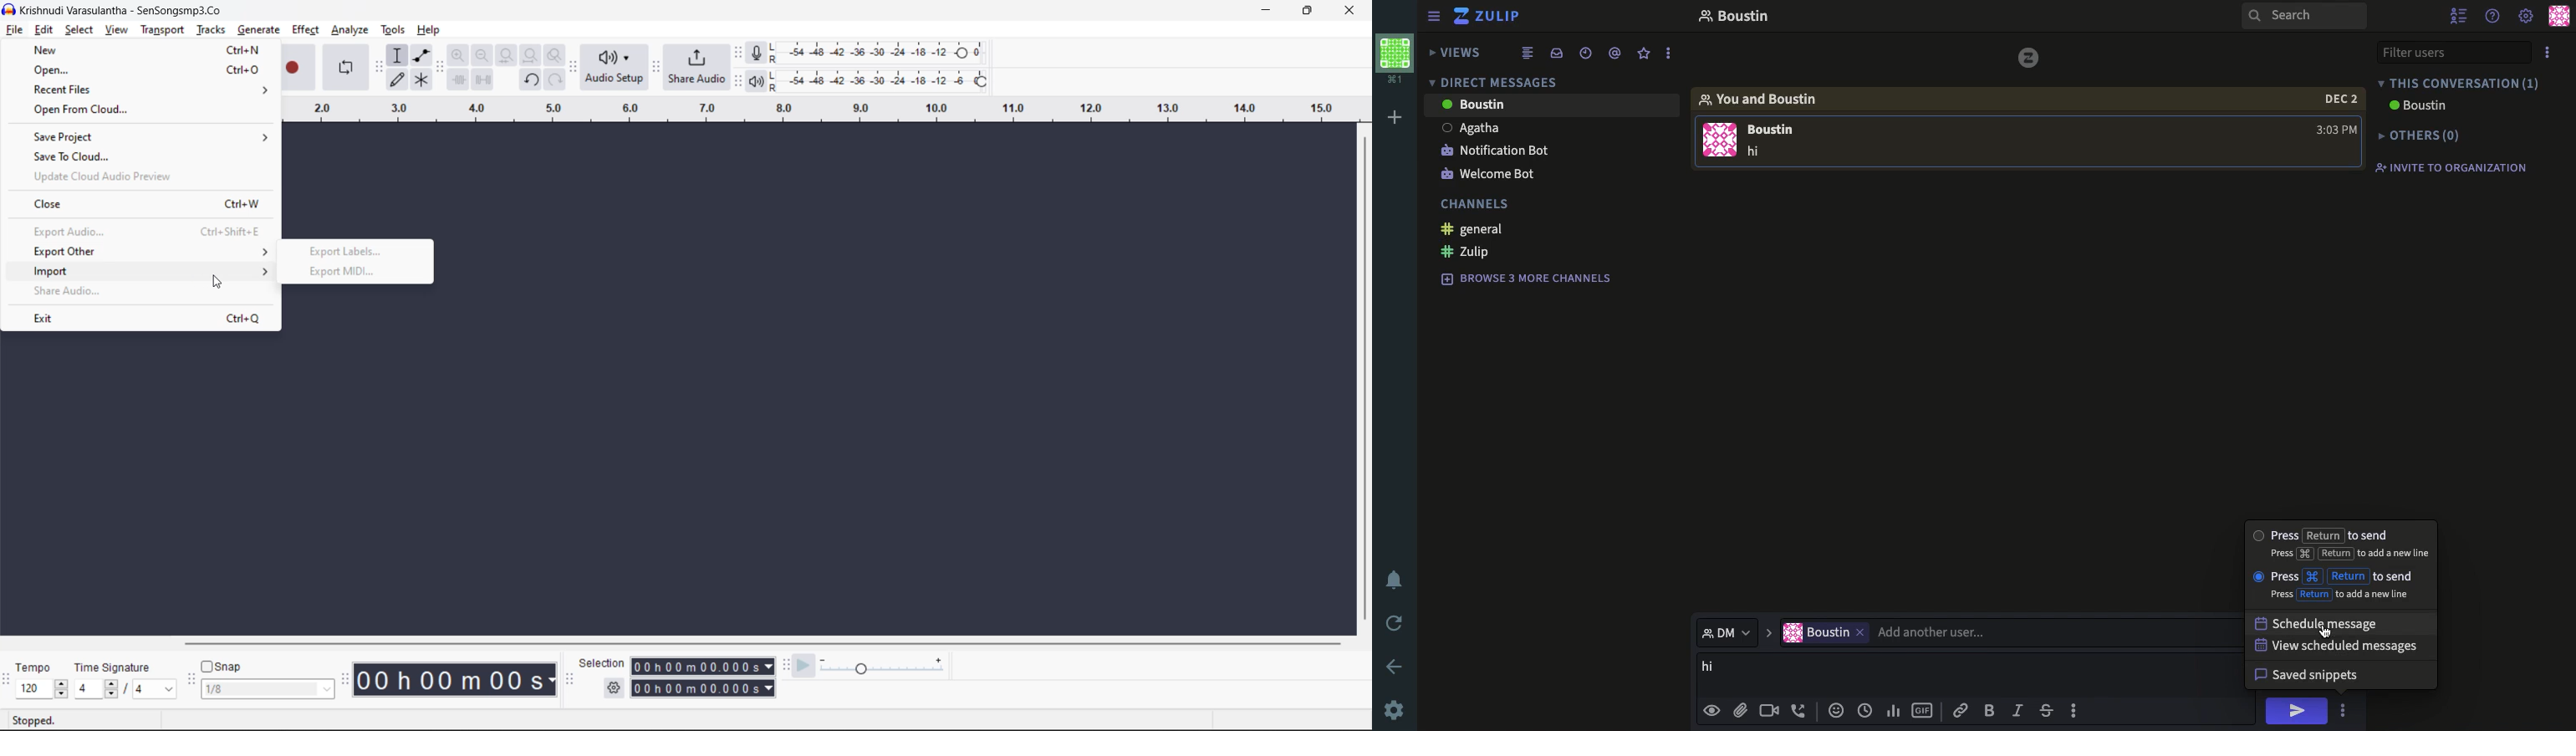 This screenshot has width=2576, height=756. Describe the element at coordinates (2426, 133) in the screenshot. I see `others` at that location.